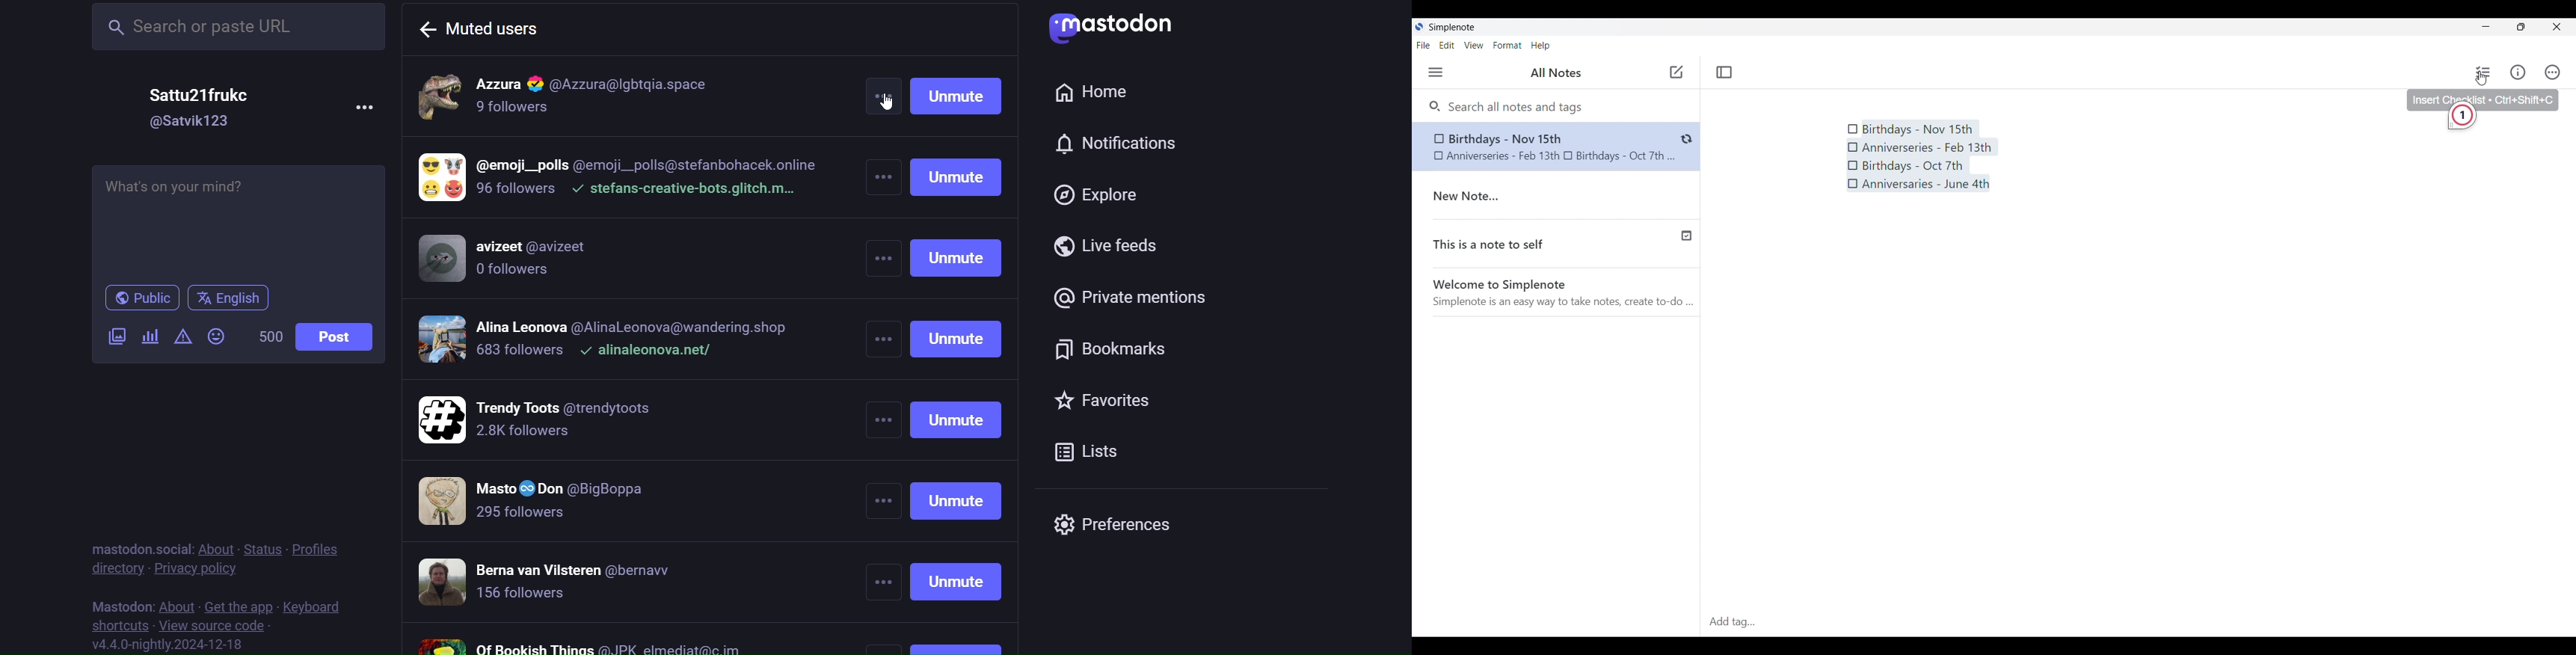 This screenshot has width=2576, height=672. I want to click on image/video, so click(117, 336).